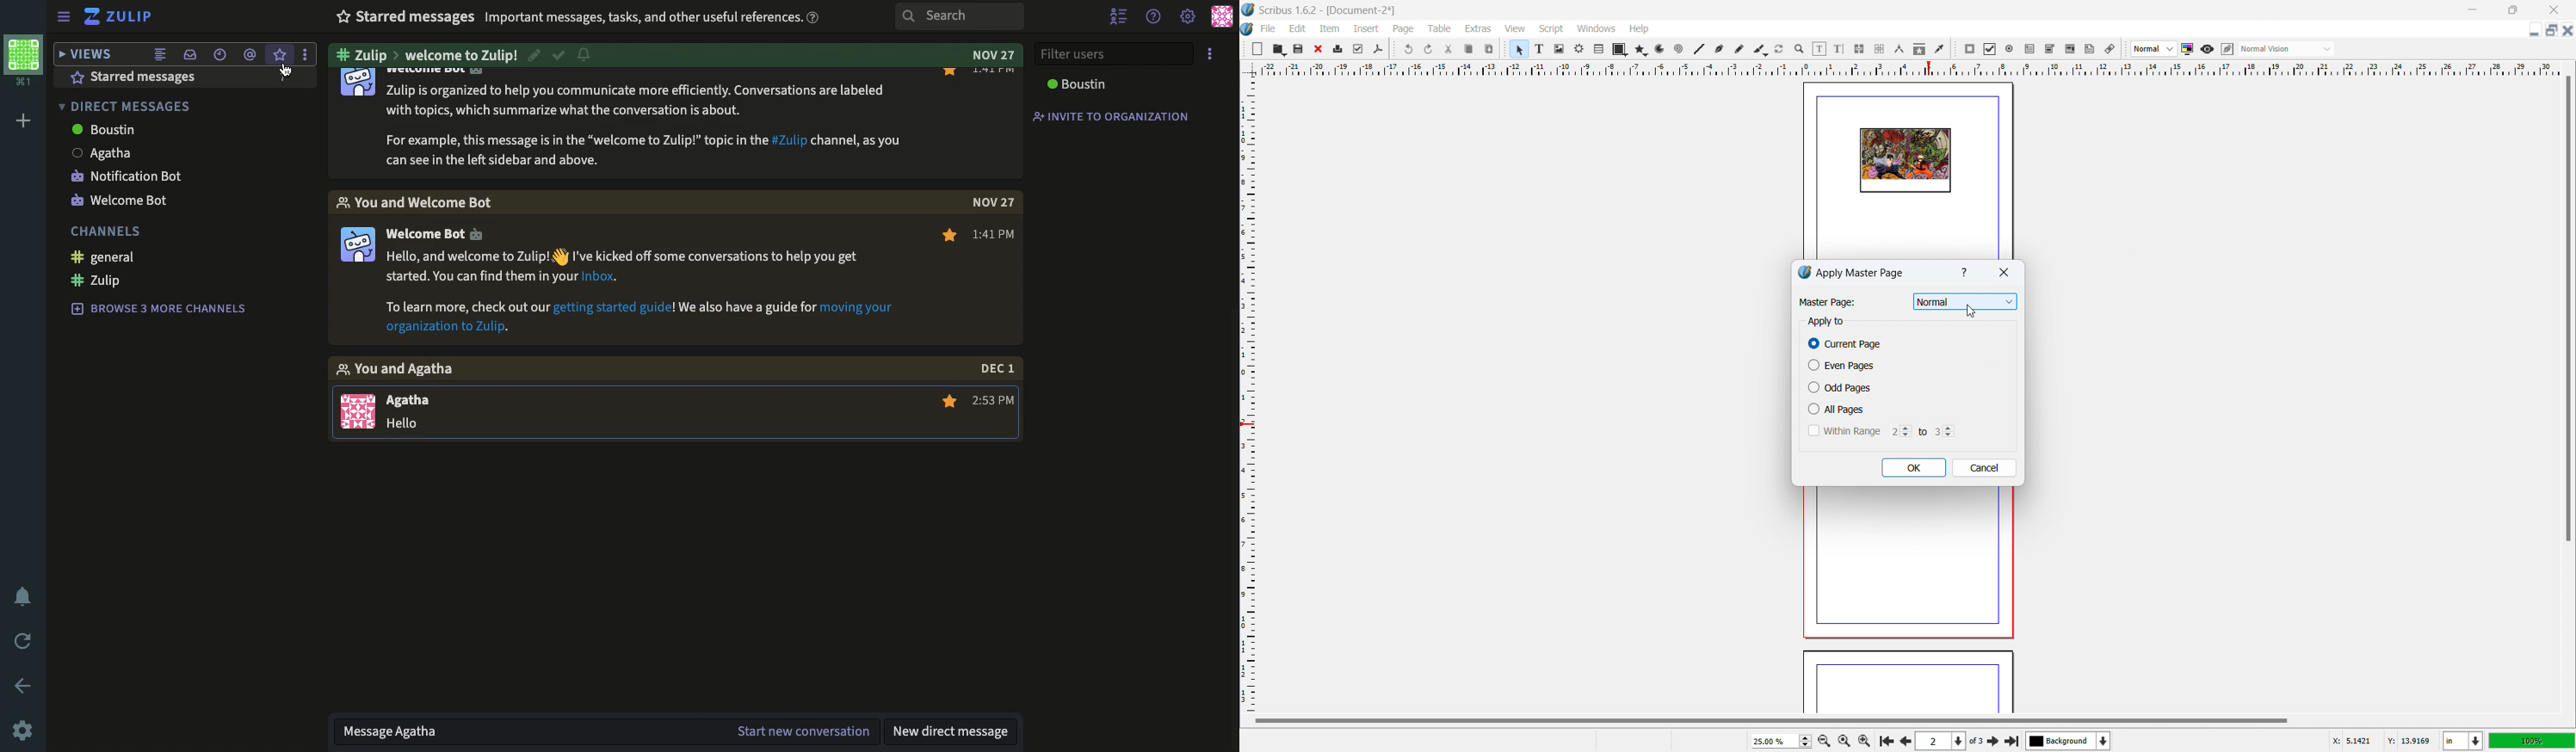 This screenshot has height=756, width=2576. Describe the element at coordinates (127, 106) in the screenshot. I see `direct messages` at that location.